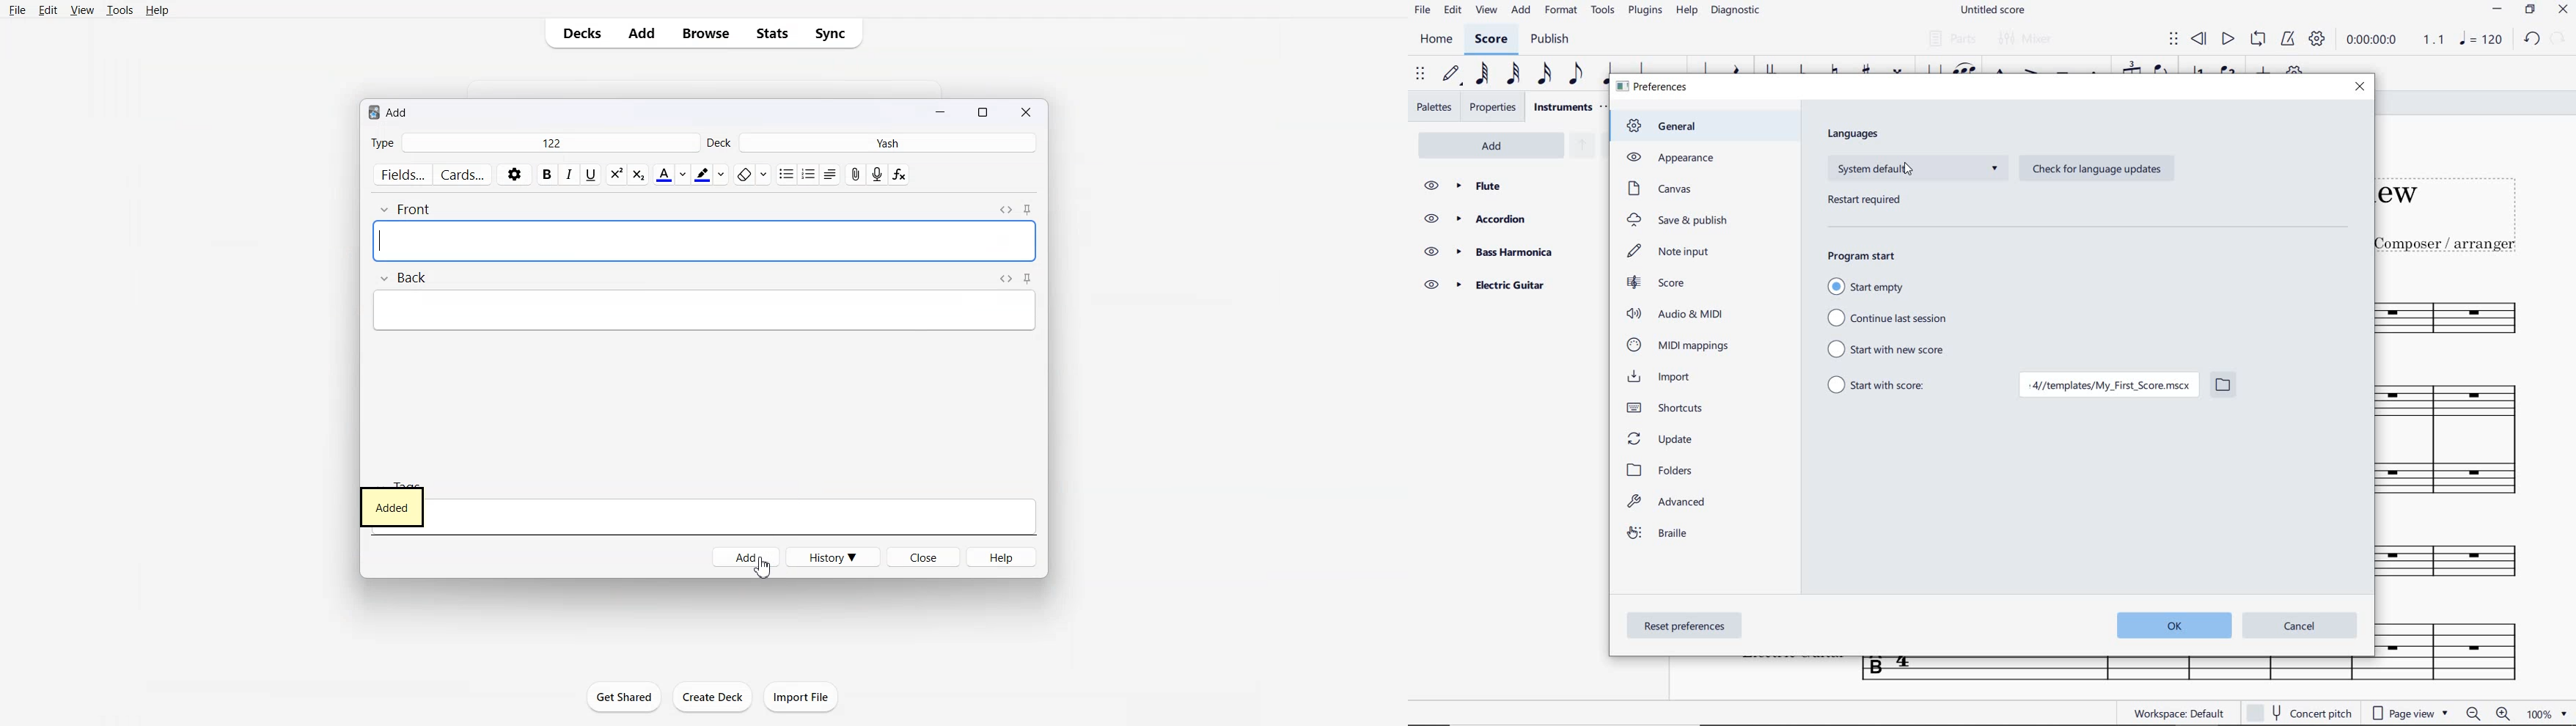 The width and height of the screenshot is (2576, 728). What do you see at coordinates (2223, 387) in the screenshot?
I see `open folder` at bounding box center [2223, 387].